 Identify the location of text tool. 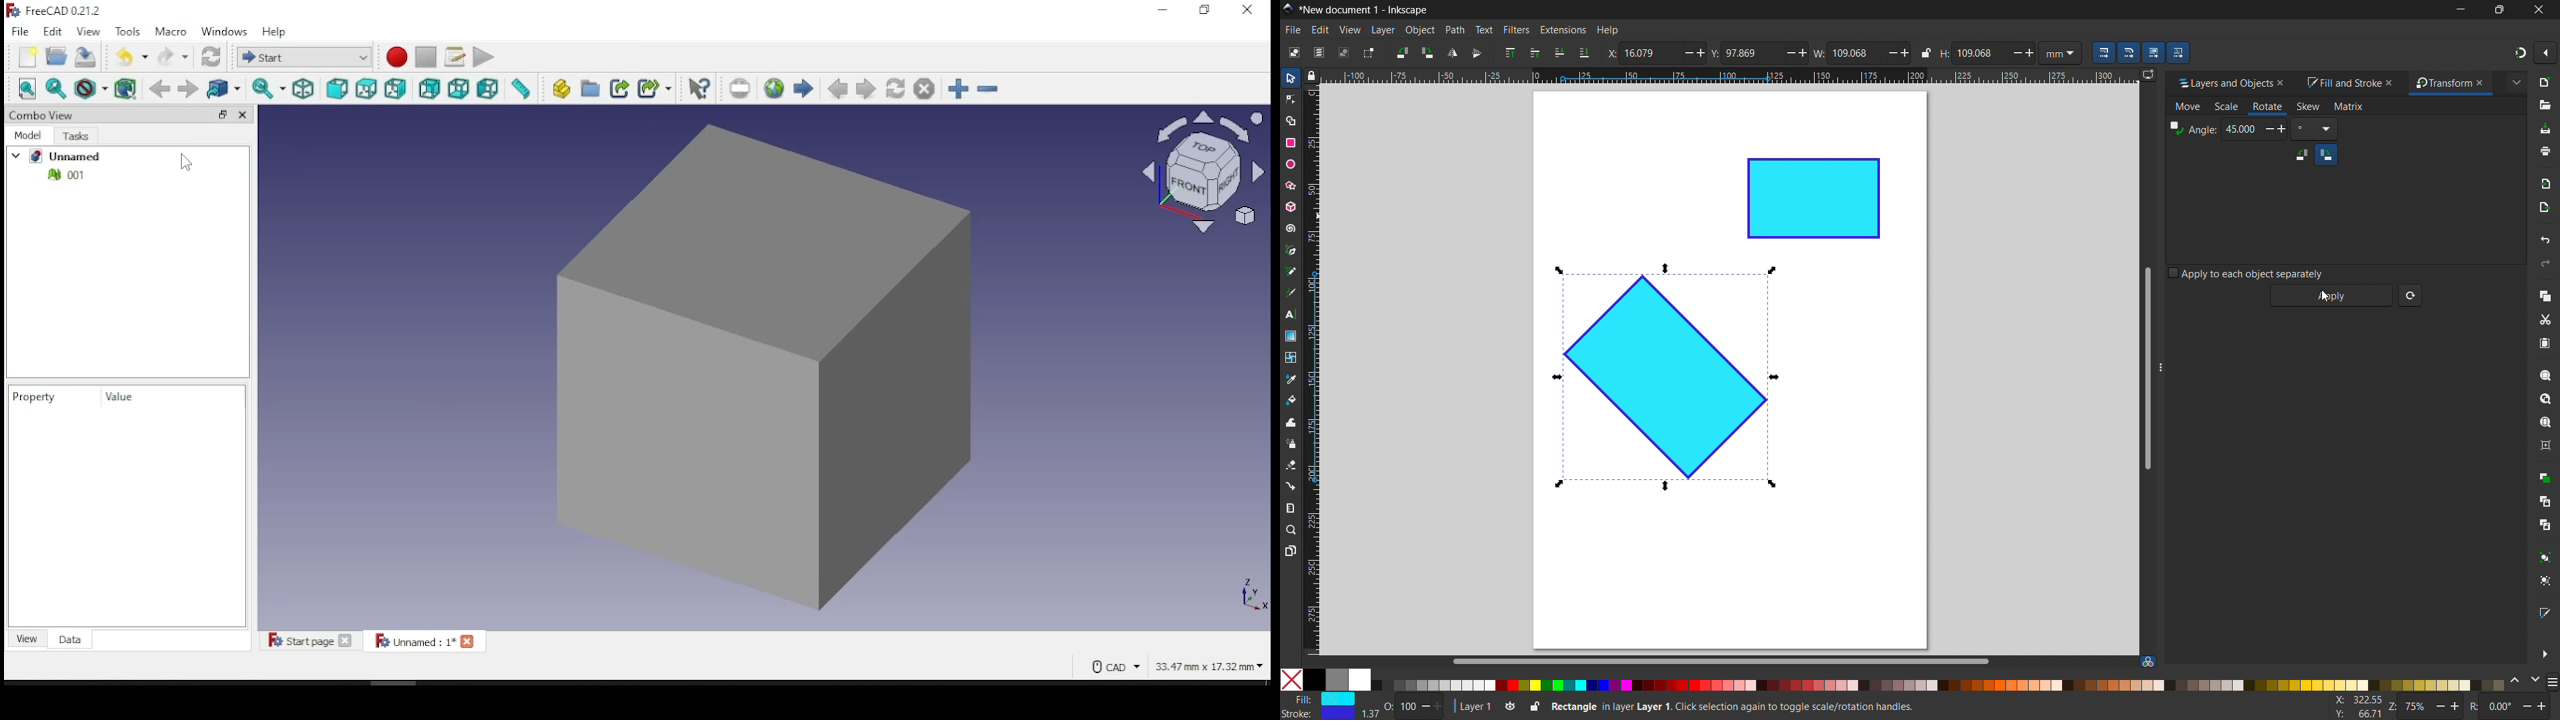
(1291, 315).